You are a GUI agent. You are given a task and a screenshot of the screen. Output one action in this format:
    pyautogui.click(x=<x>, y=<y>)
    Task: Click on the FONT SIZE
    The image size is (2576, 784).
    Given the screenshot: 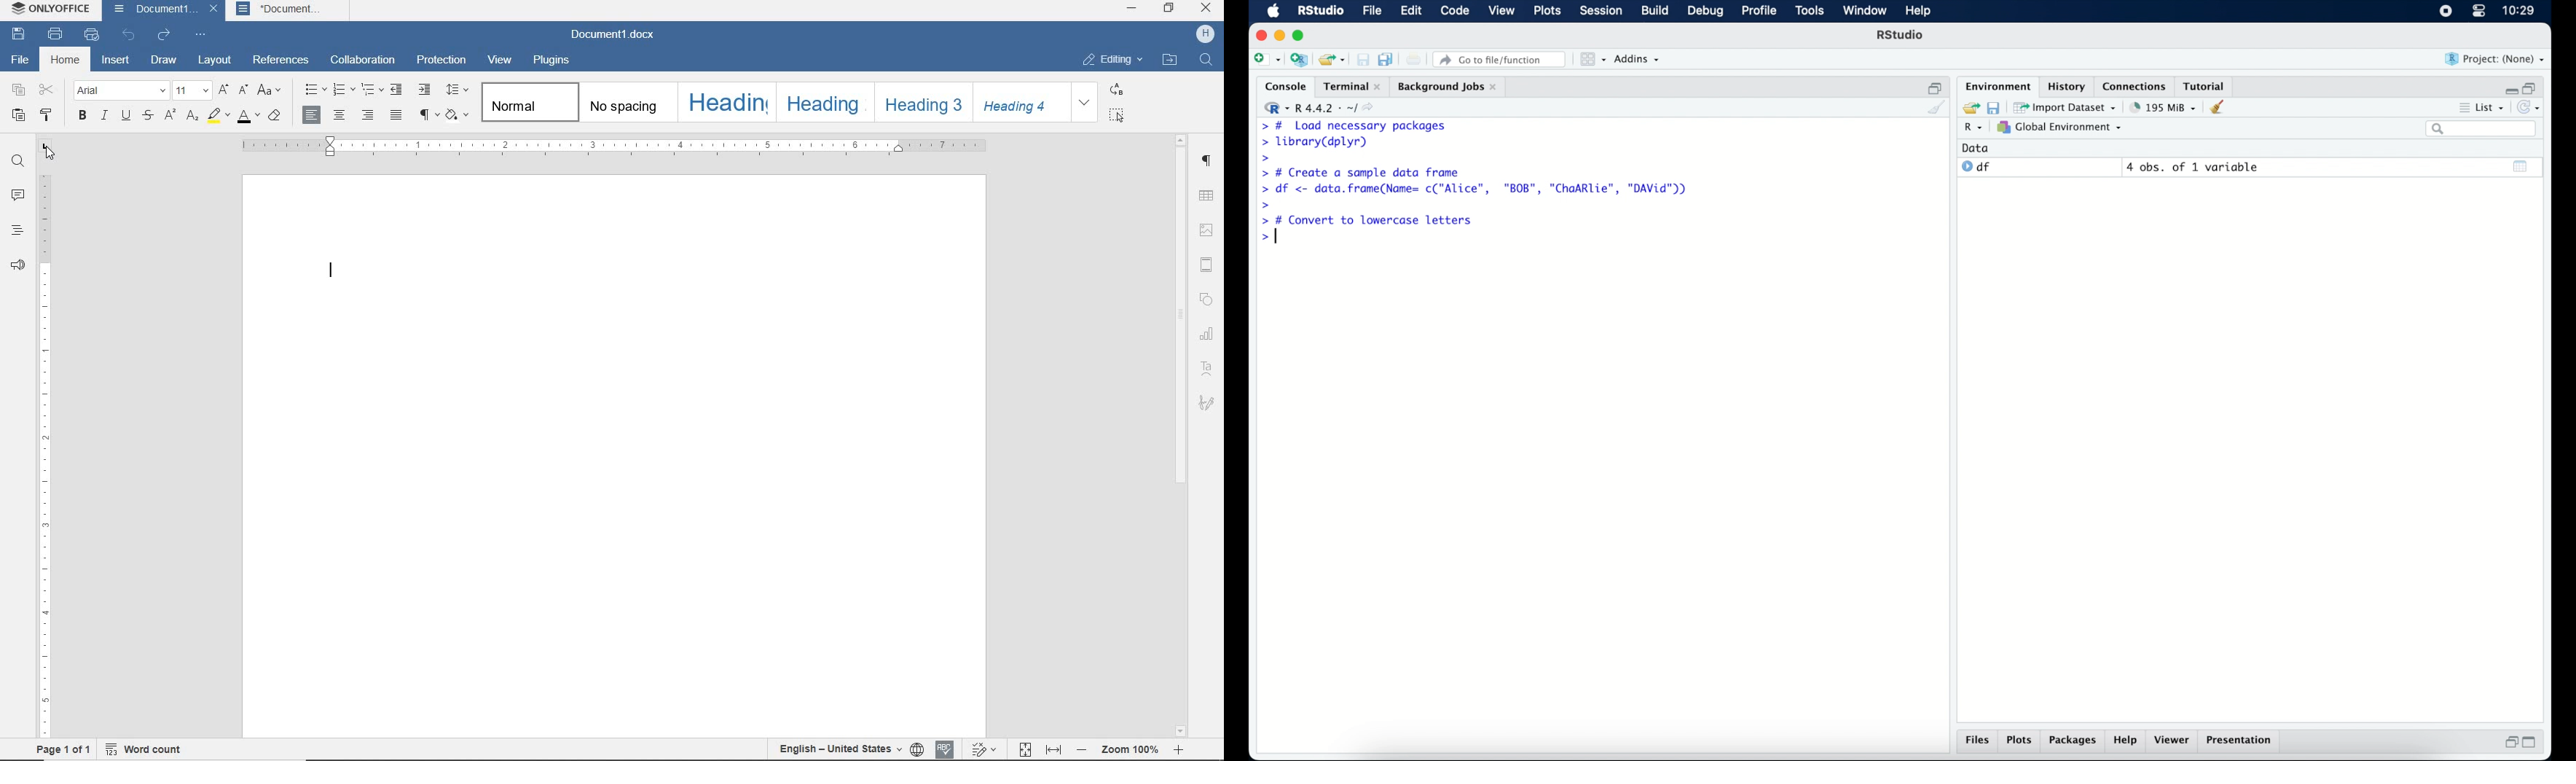 What is the action you would take?
    pyautogui.click(x=192, y=91)
    